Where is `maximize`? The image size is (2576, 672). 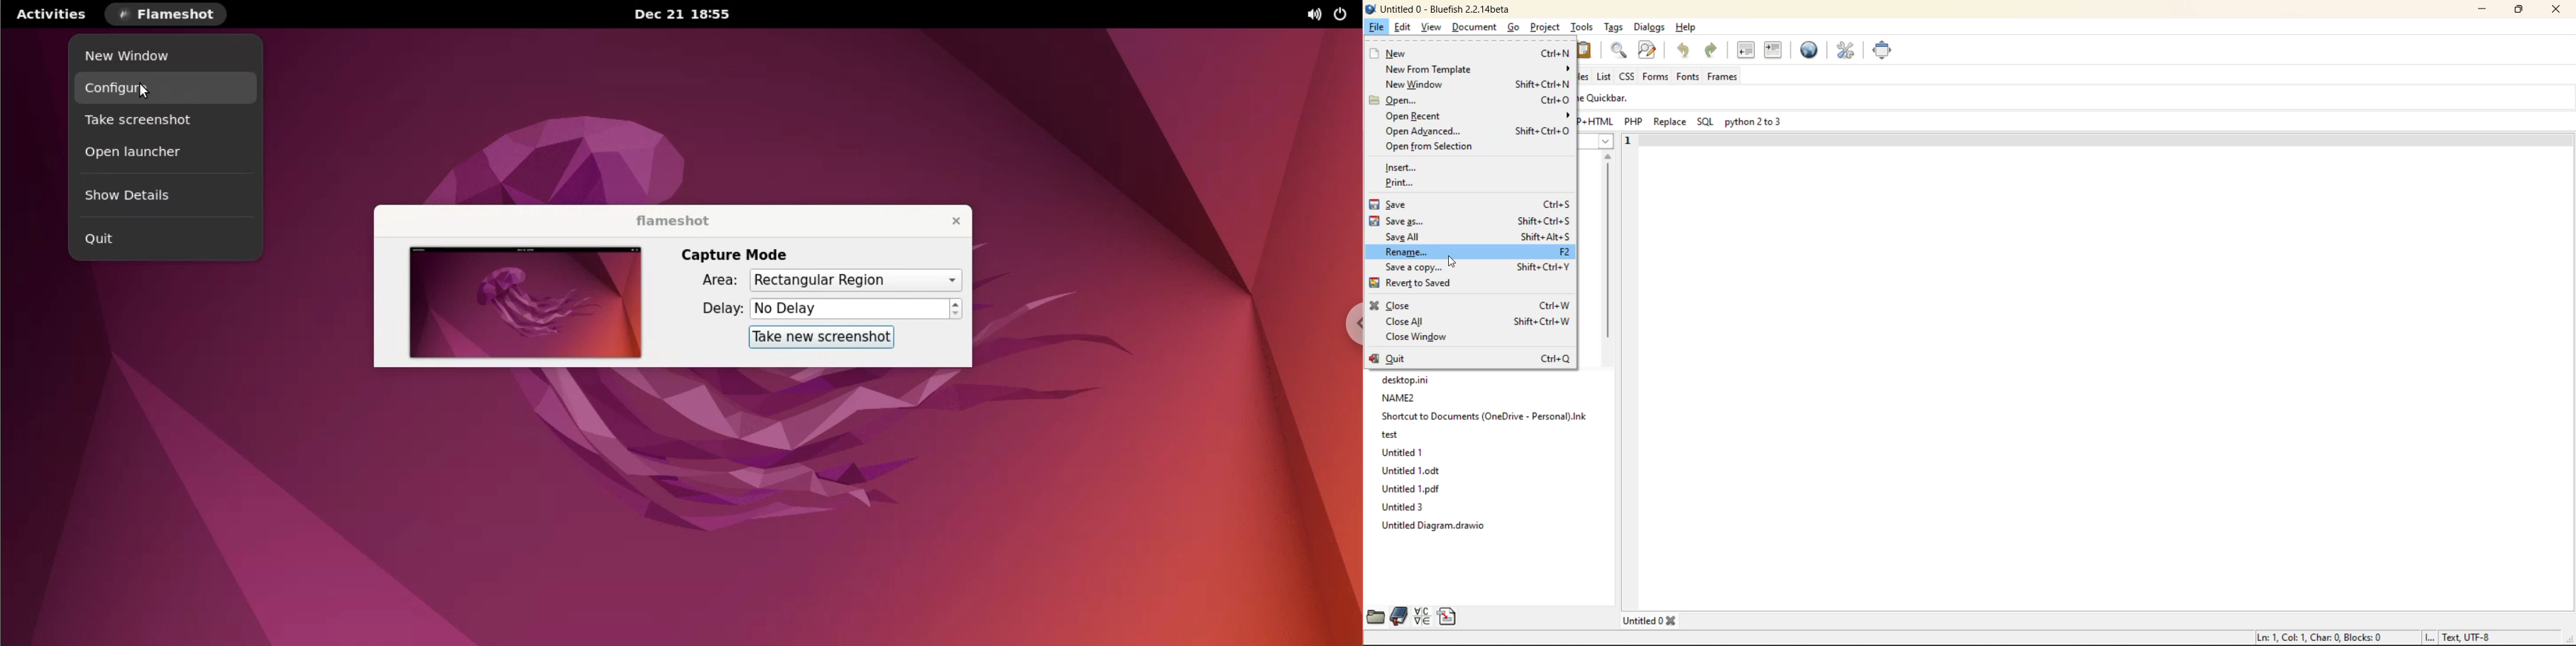 maximize is located at coordinates (2523, 11).